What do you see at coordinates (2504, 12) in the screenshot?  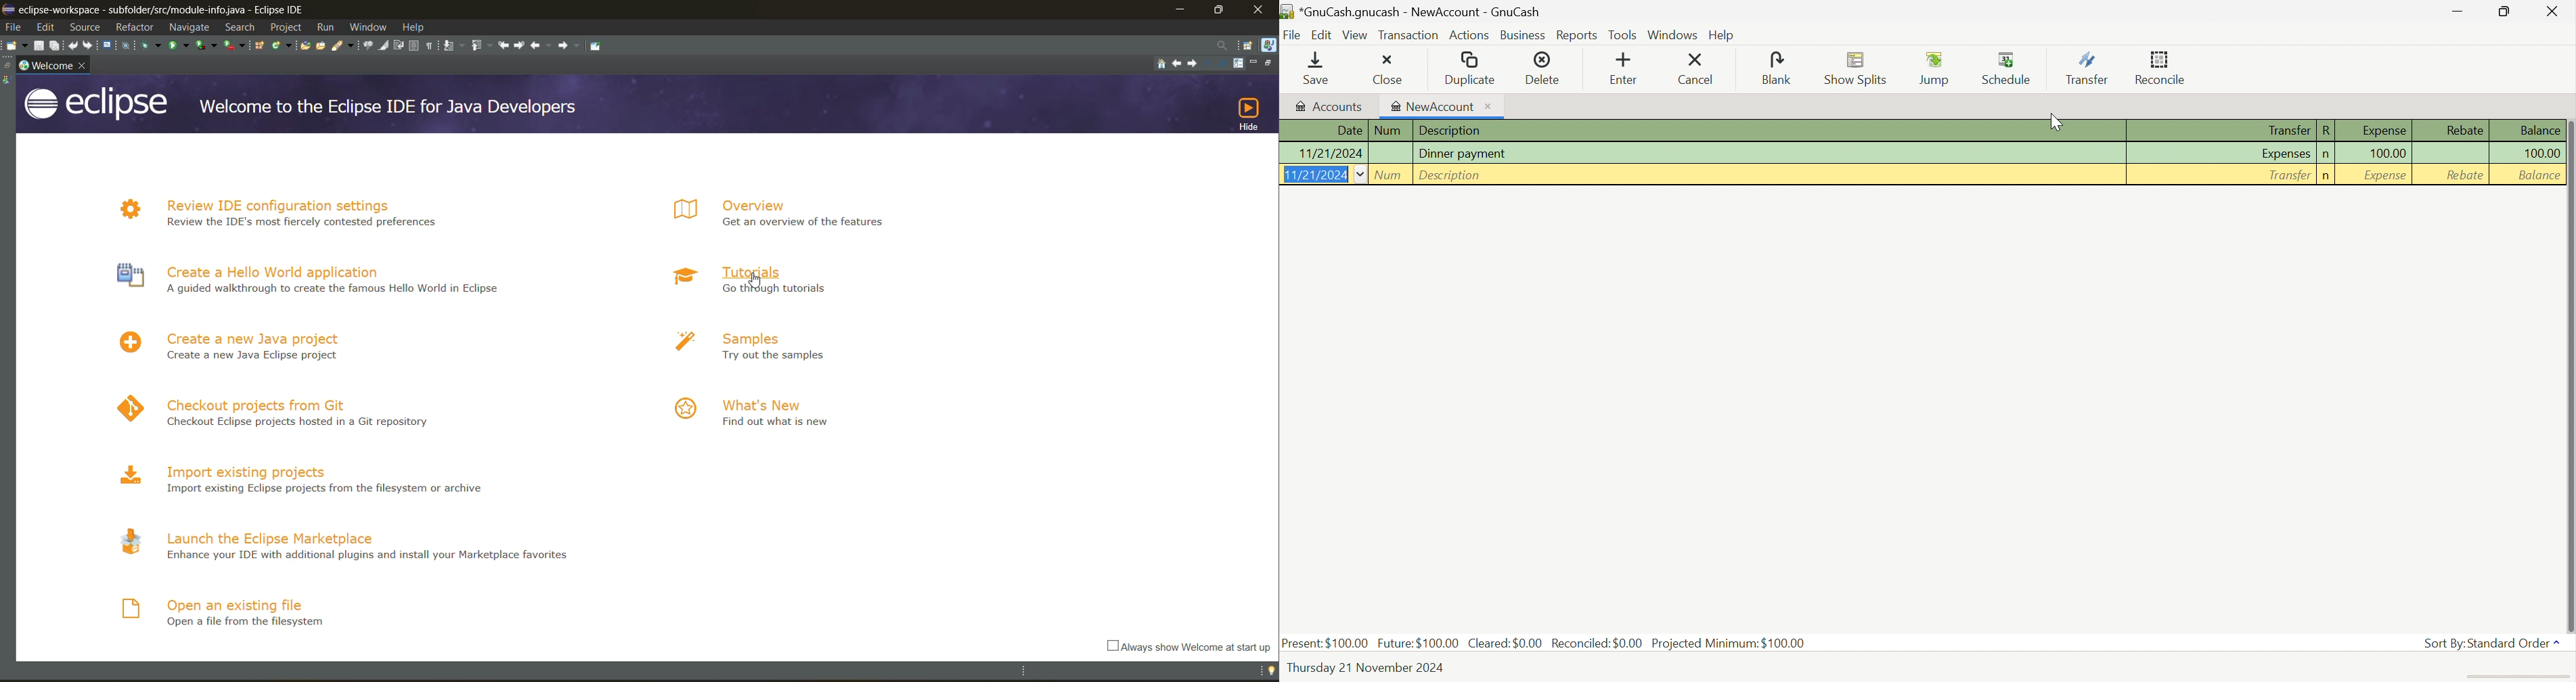 I see `Restore Down` at bounding box center [2504, 12].